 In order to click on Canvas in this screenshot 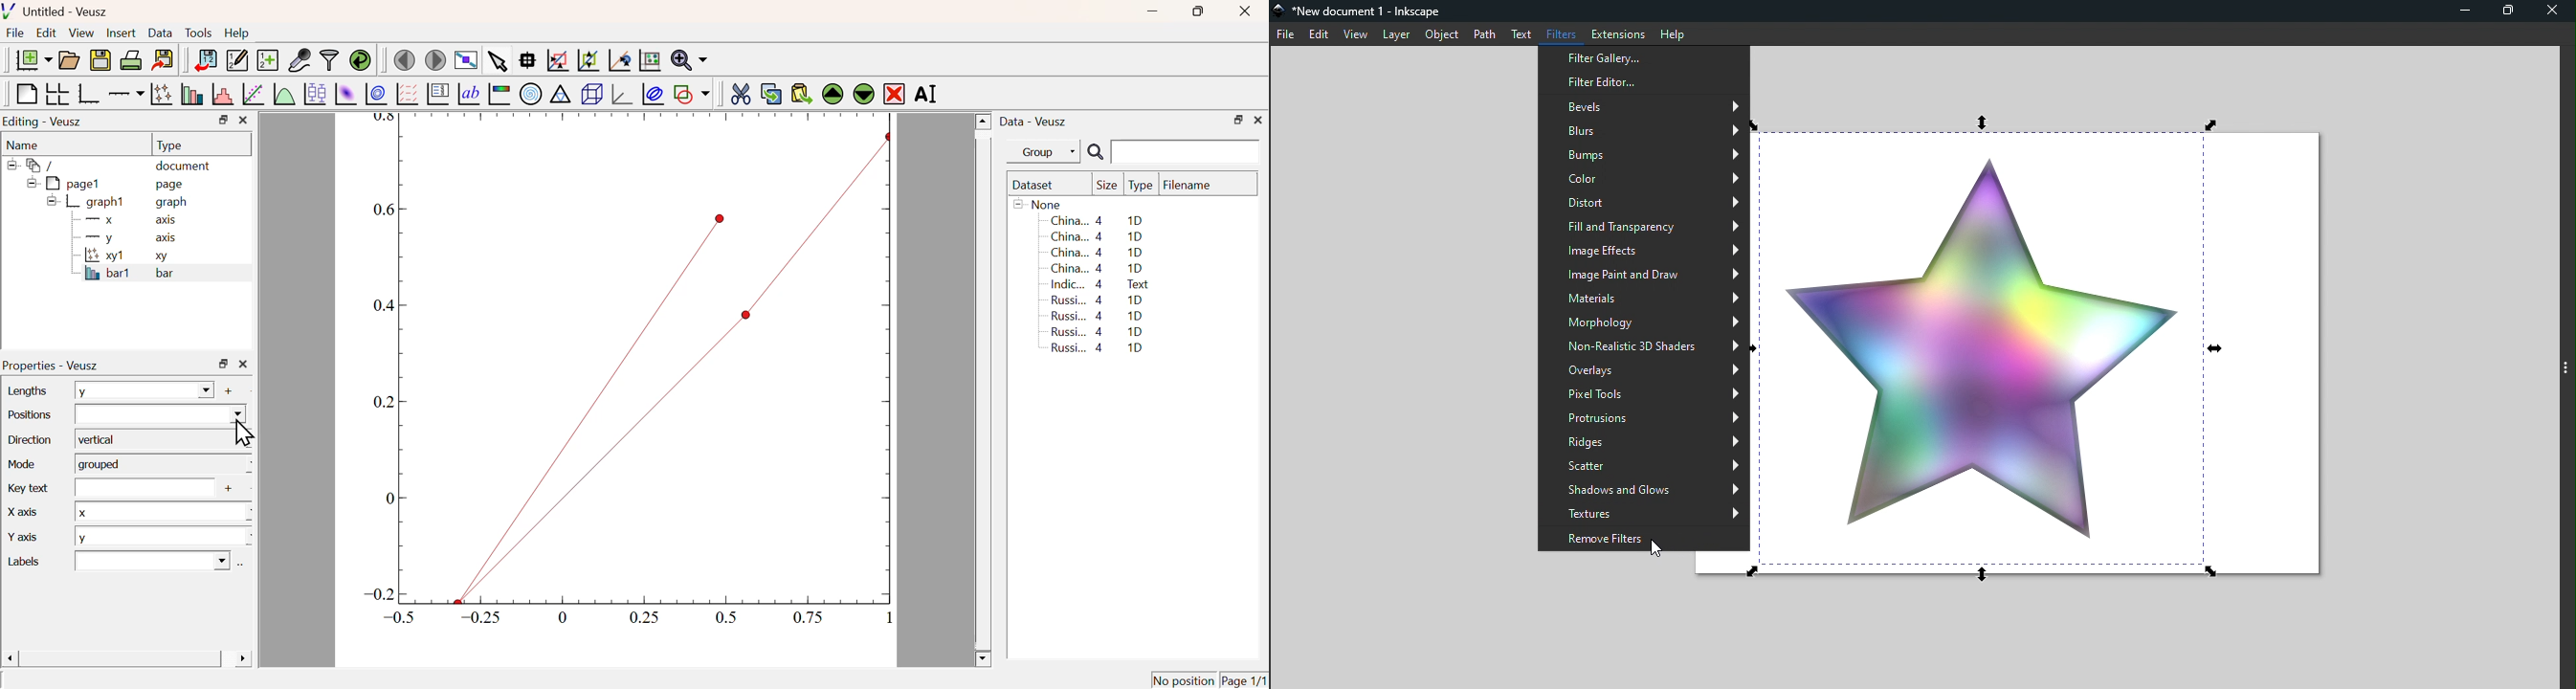, I will do `click(2055, 353)`.